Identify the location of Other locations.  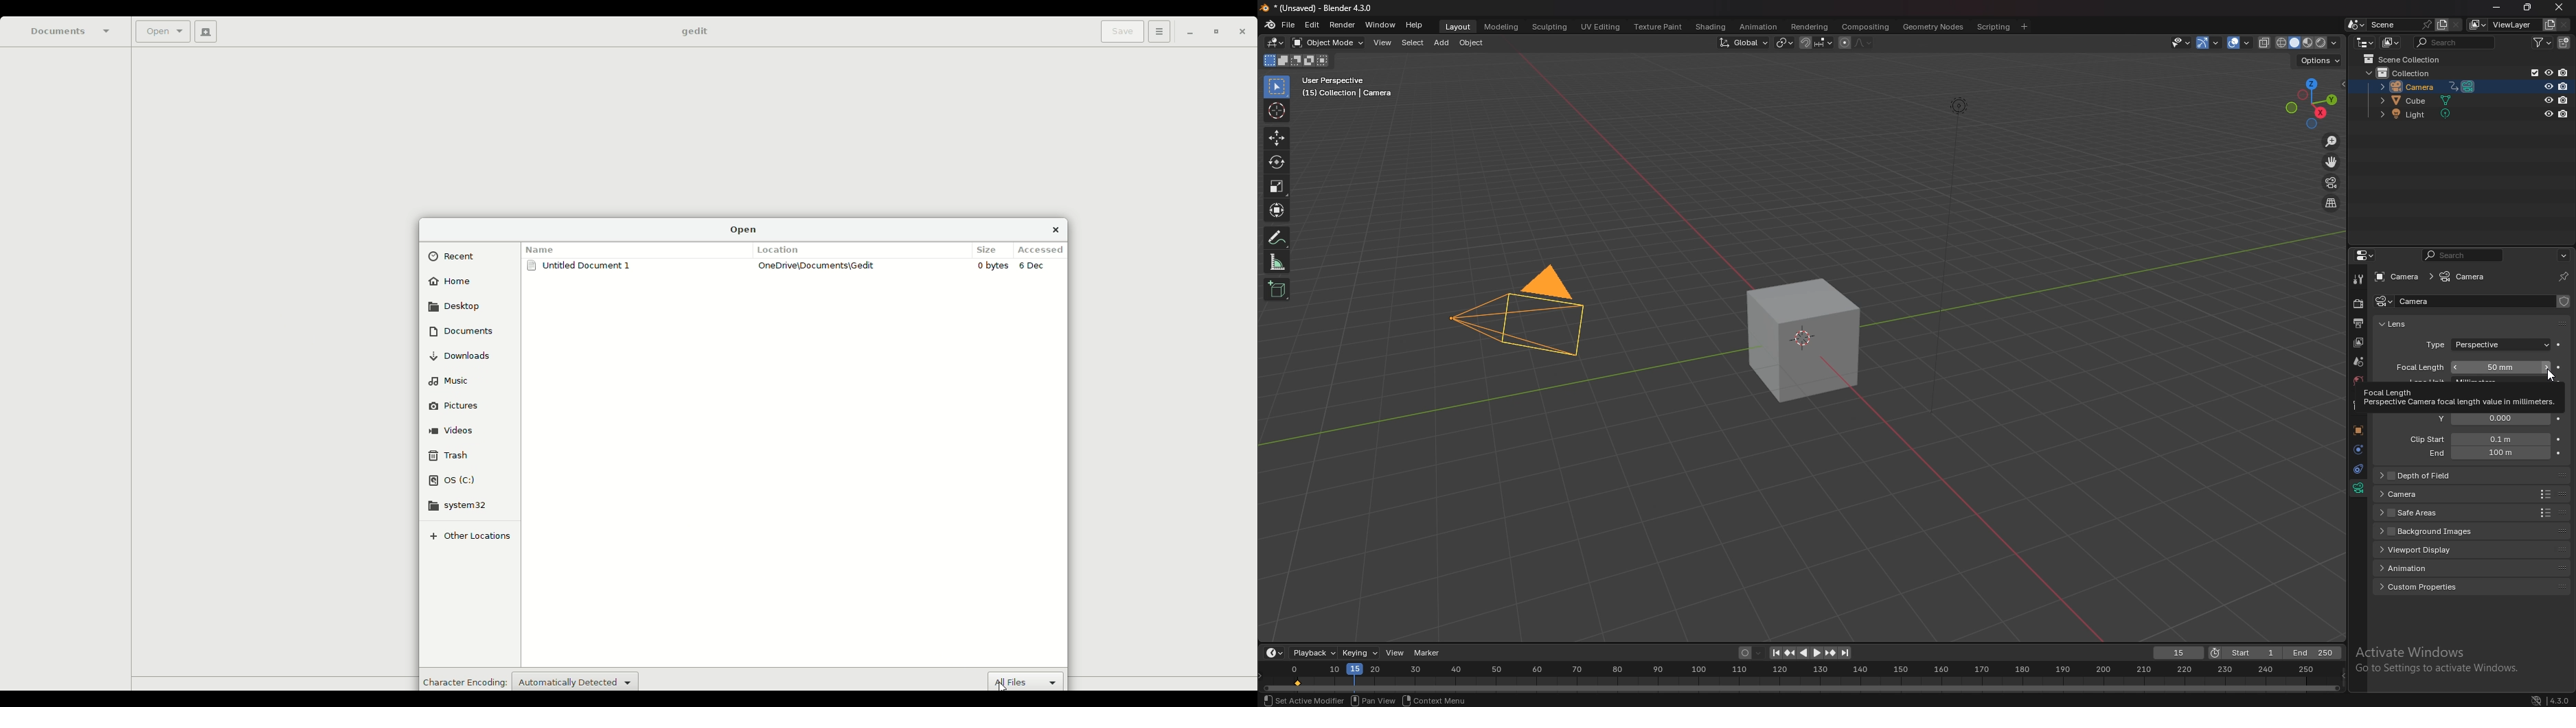
(474, 535).